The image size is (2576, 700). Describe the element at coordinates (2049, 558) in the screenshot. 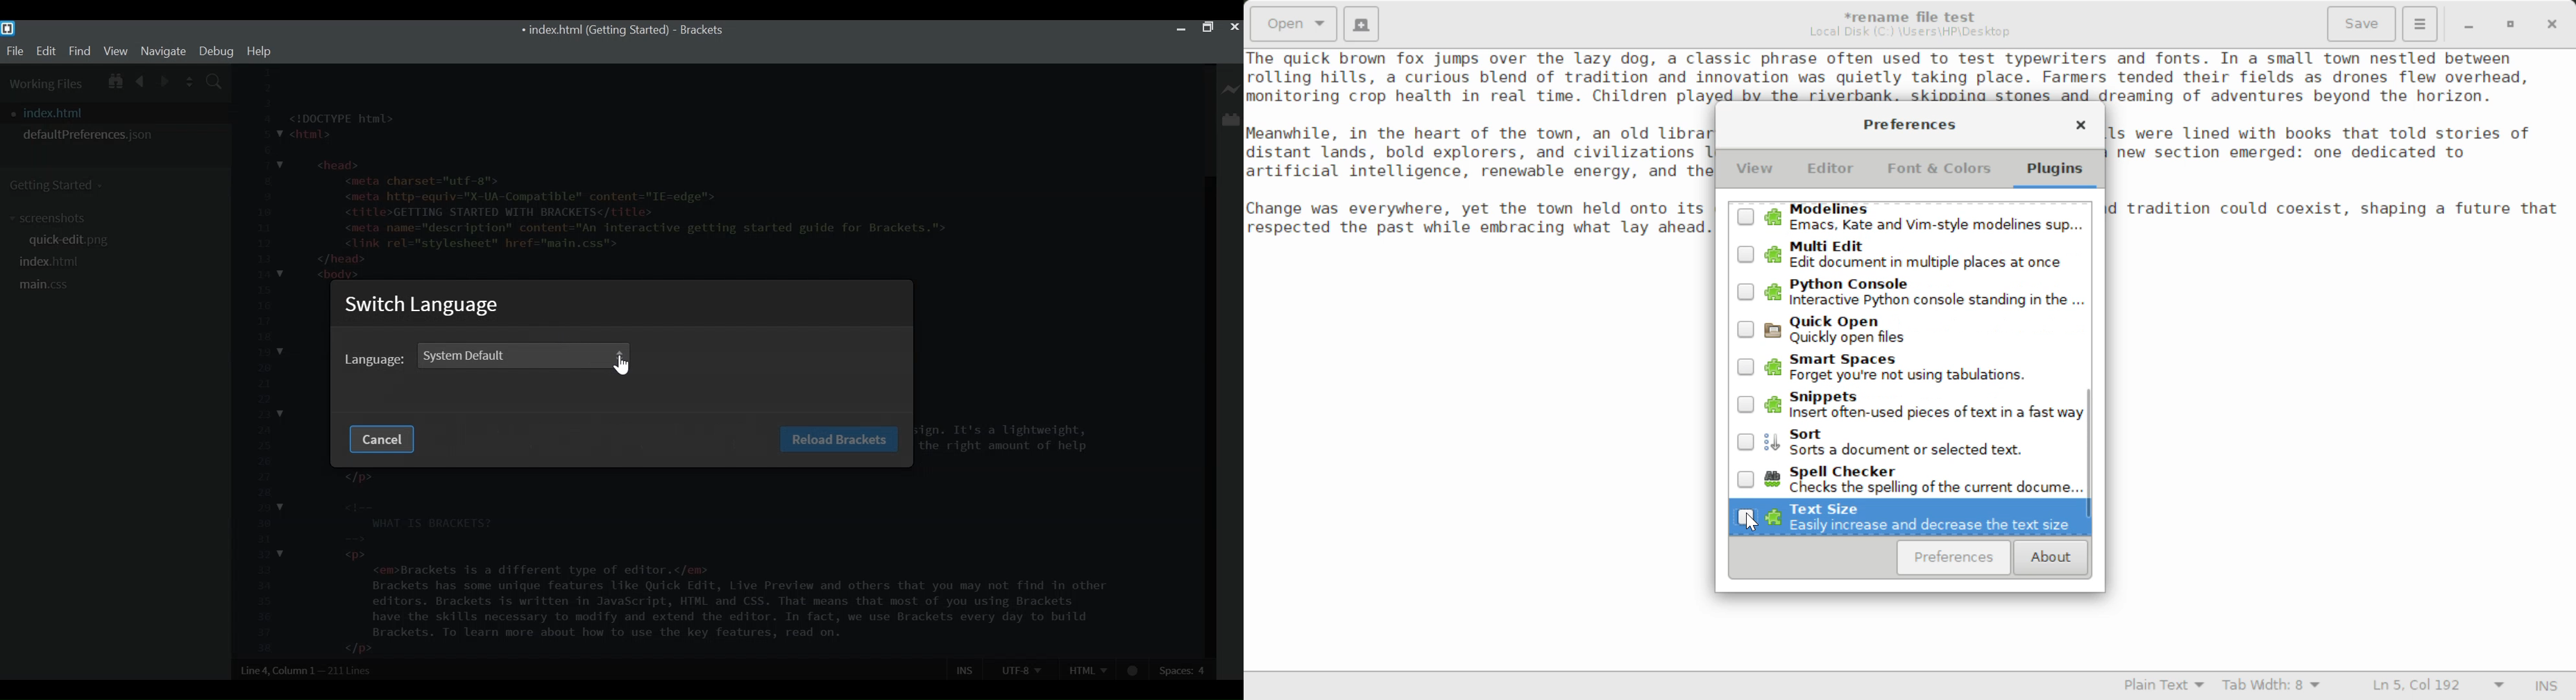

I see `About` at that location.